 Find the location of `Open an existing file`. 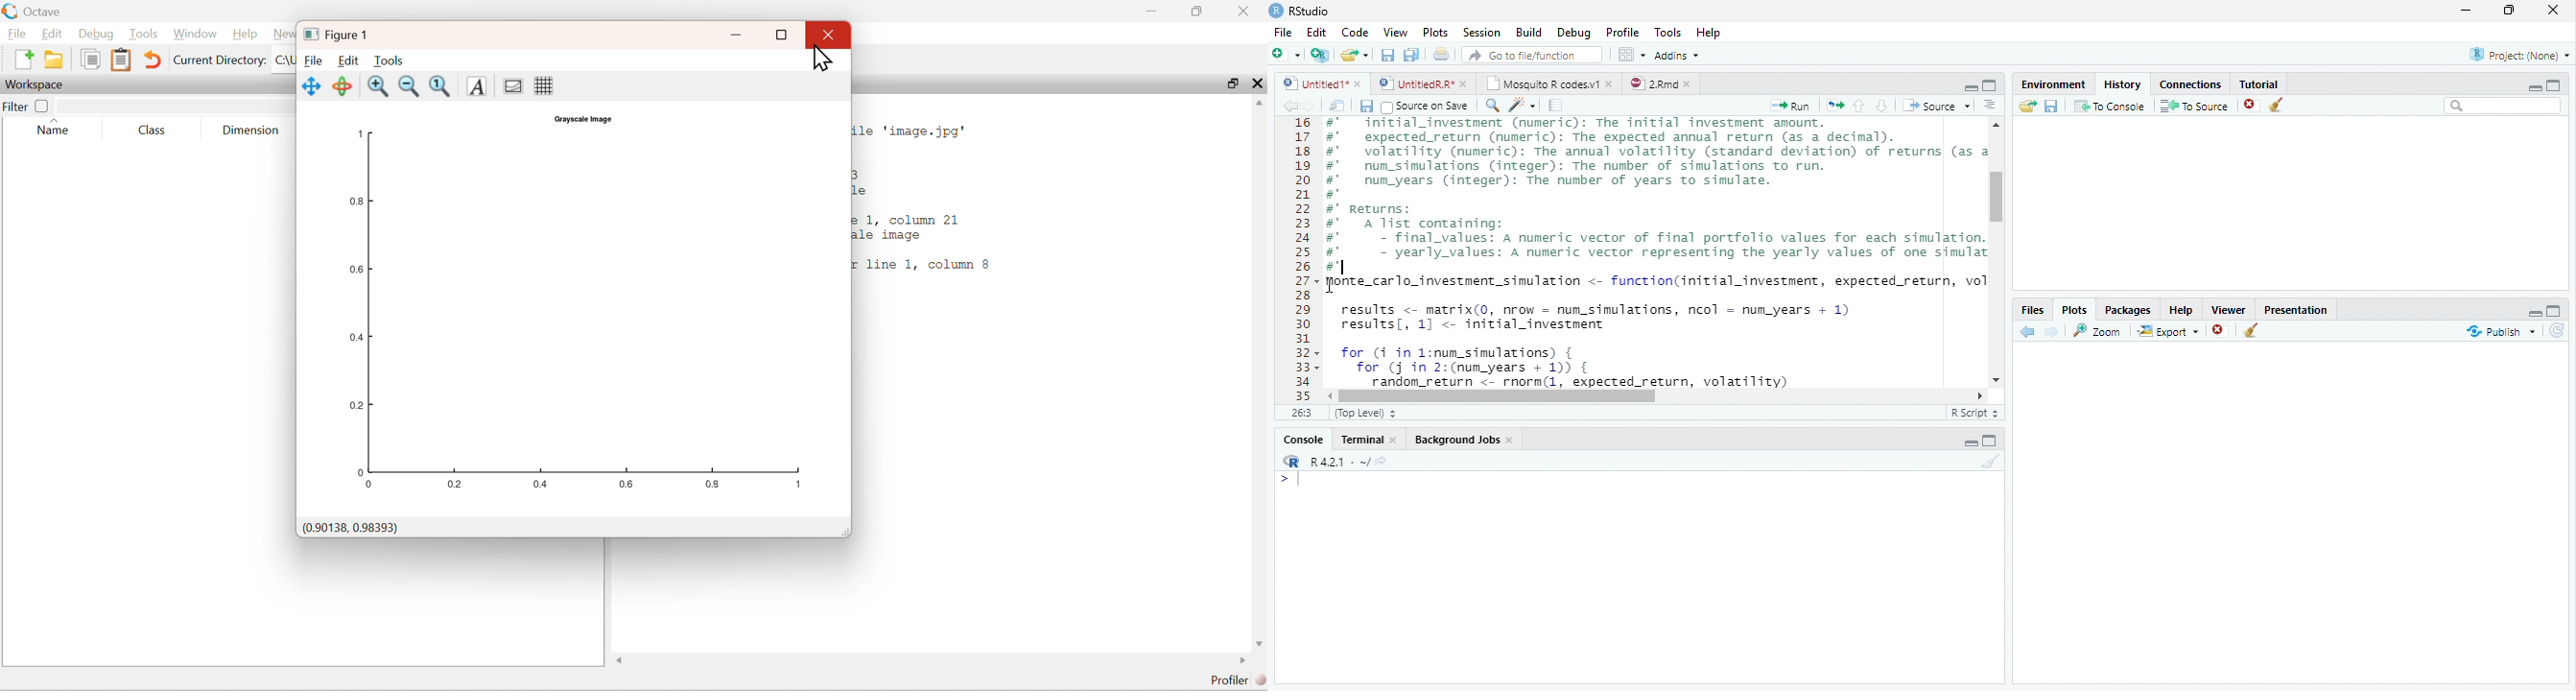

Open an existing file is located at coordinates (1355, 54).